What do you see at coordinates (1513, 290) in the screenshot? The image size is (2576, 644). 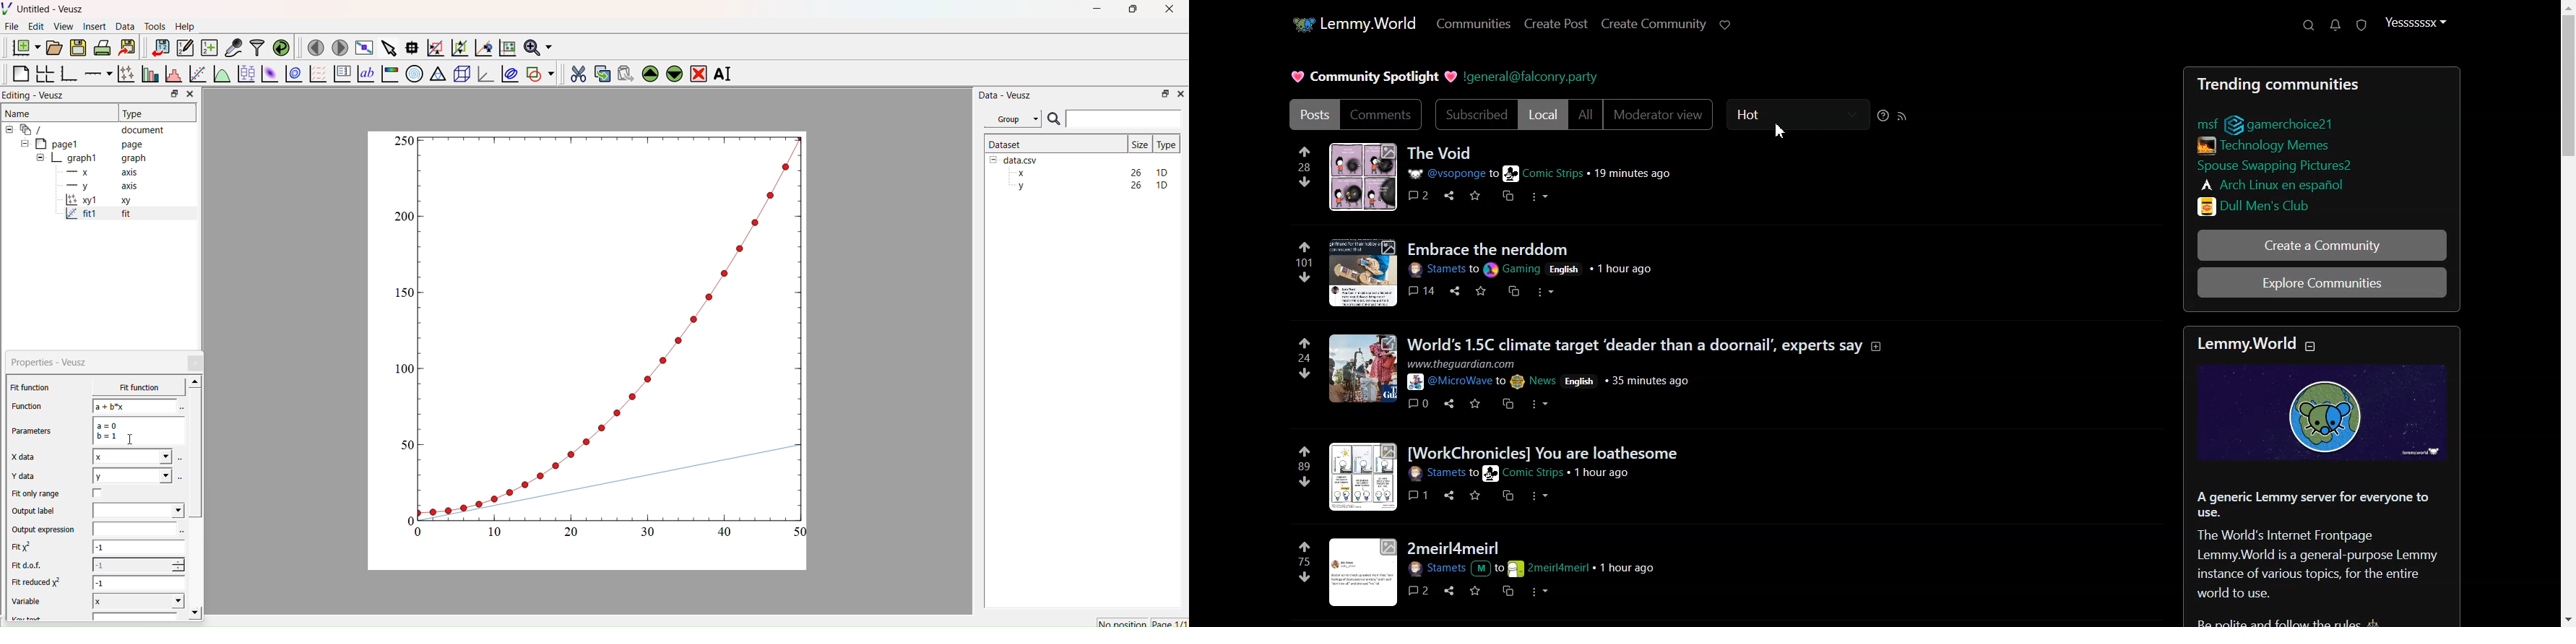 I see `cross post` at bounding box center [1513, 290].